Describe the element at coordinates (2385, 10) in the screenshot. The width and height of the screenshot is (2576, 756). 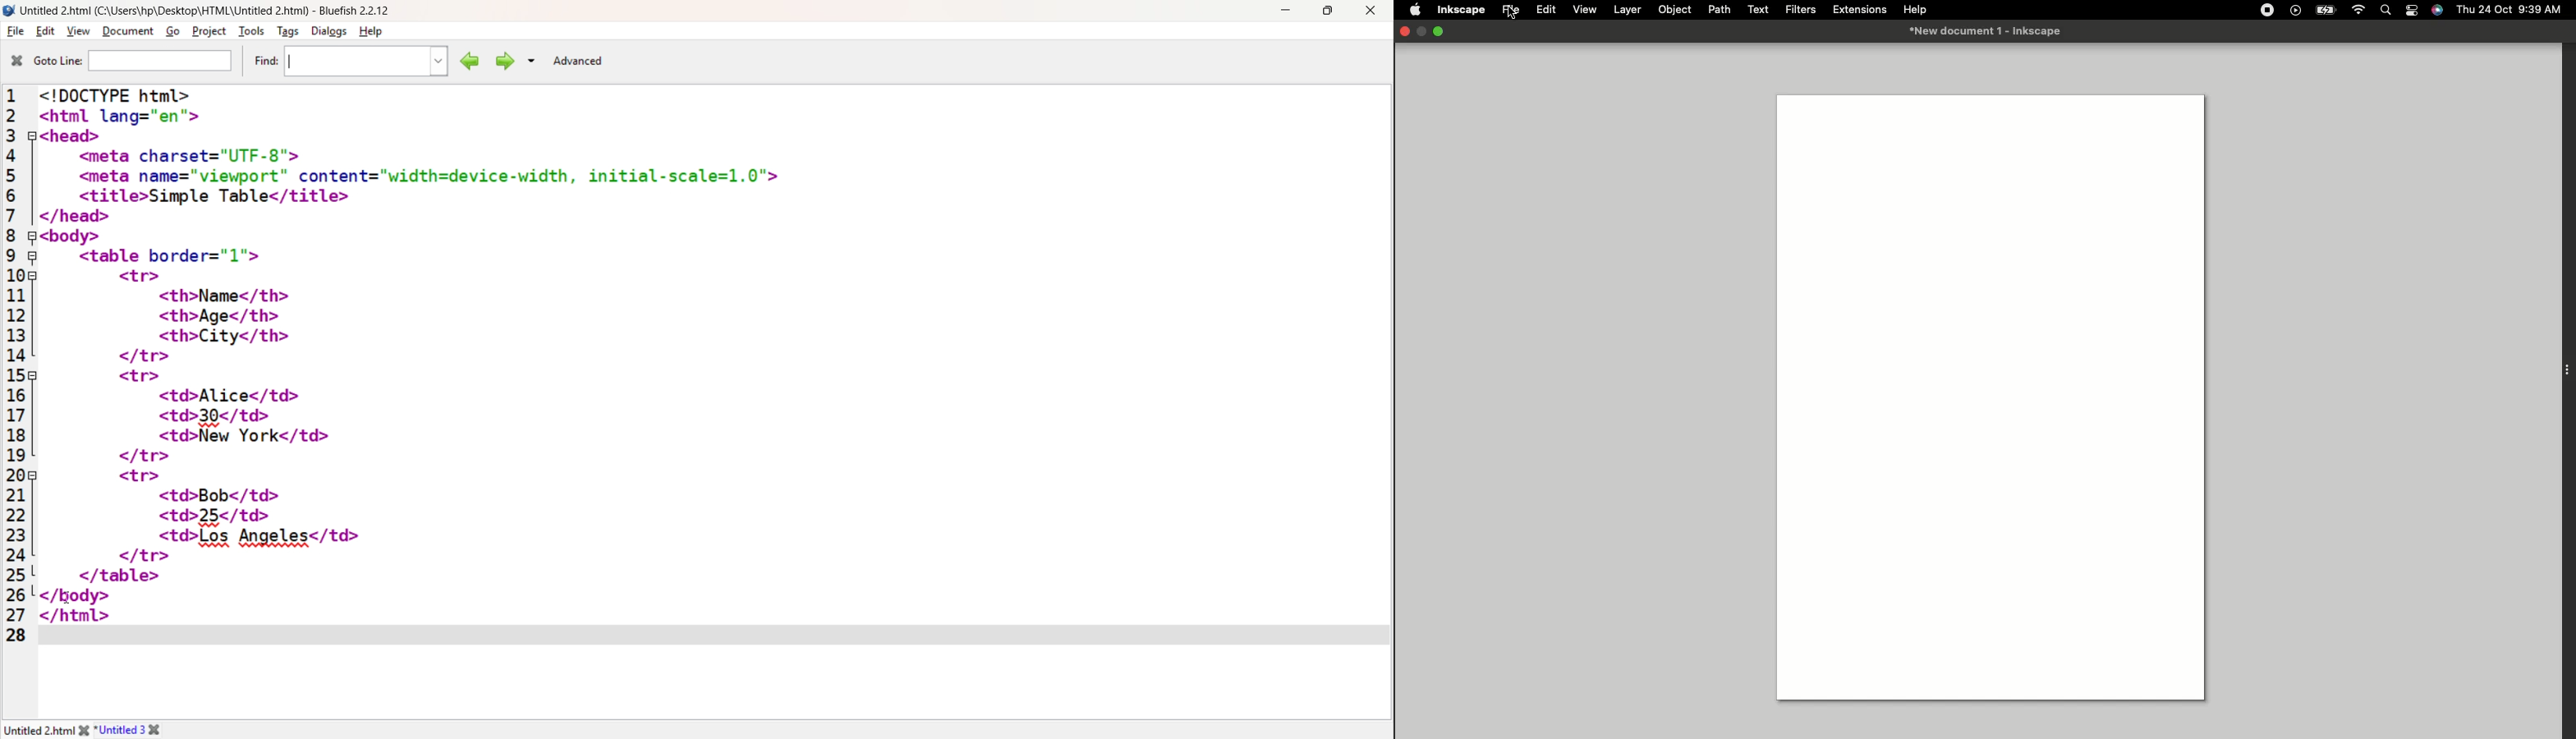
I see `Search` at that location.